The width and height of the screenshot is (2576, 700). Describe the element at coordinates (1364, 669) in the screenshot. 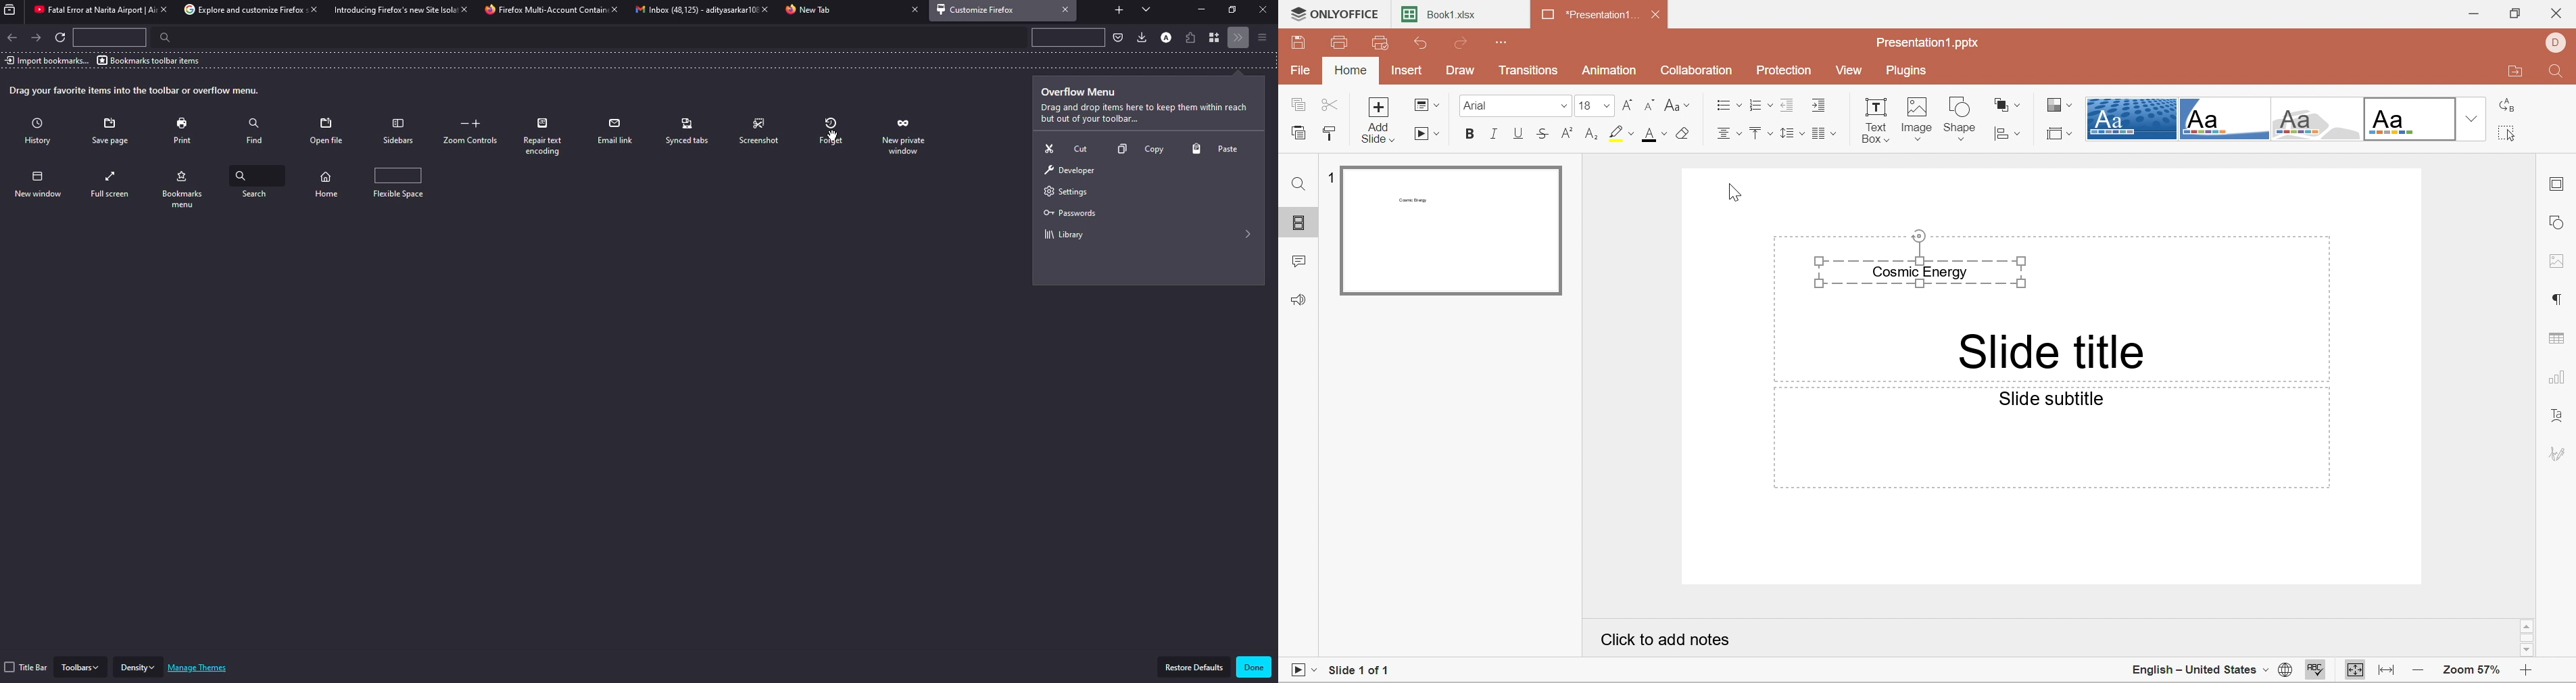

I see `Slide 1 of 1` at that location.